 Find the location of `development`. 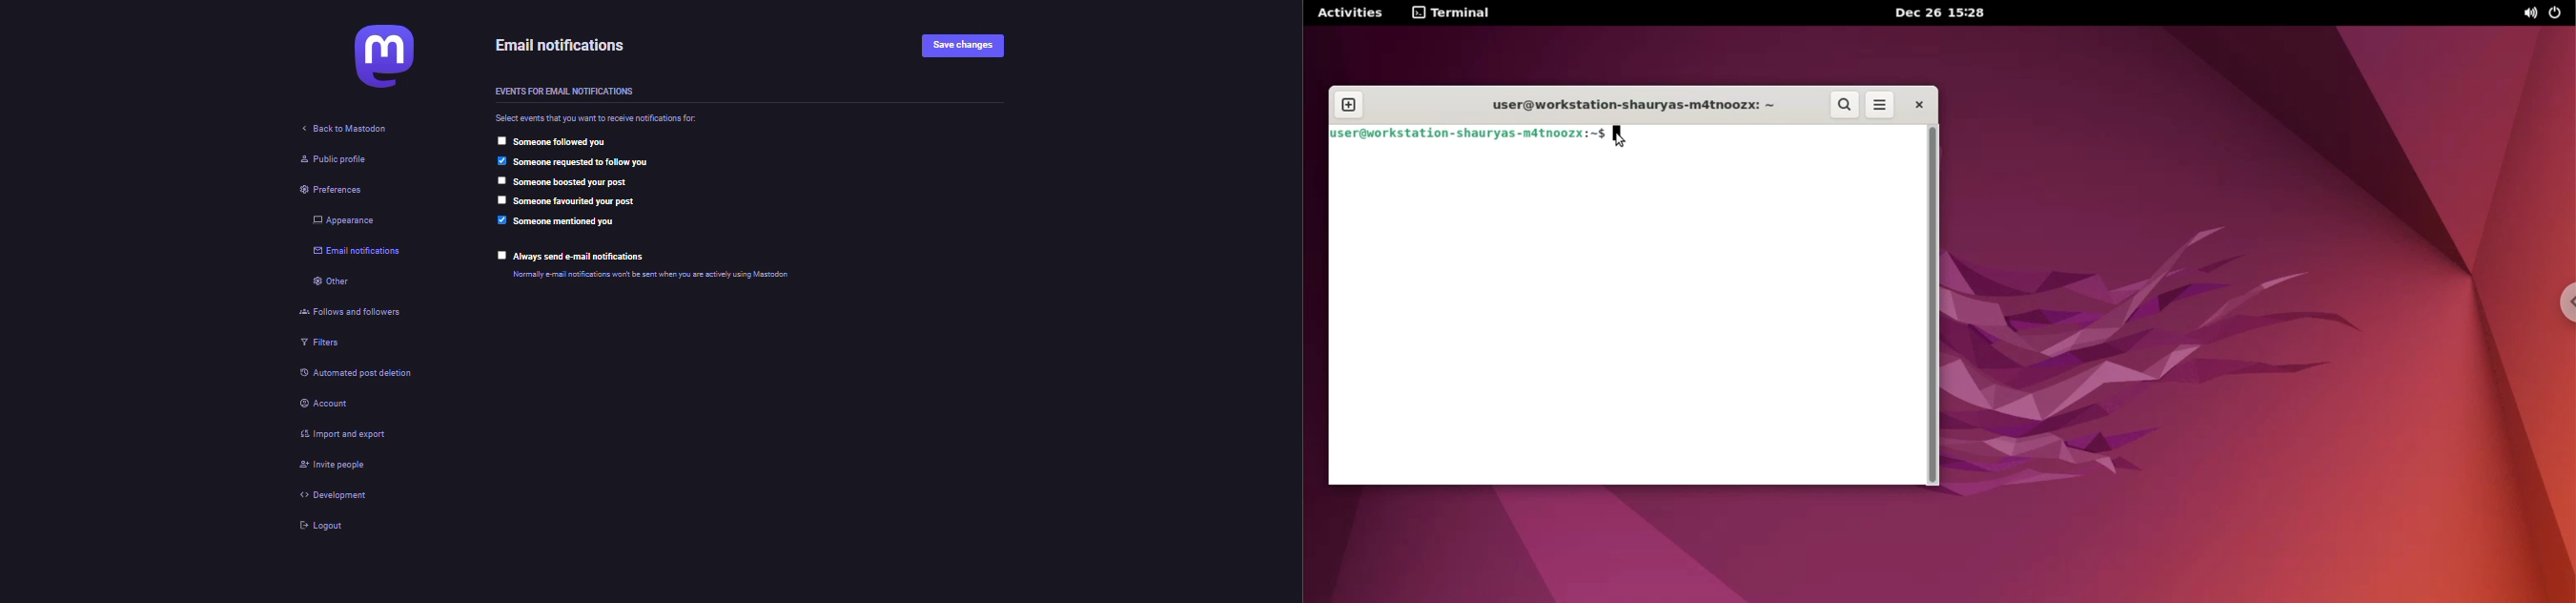

development is located at coordinates (331, 495).